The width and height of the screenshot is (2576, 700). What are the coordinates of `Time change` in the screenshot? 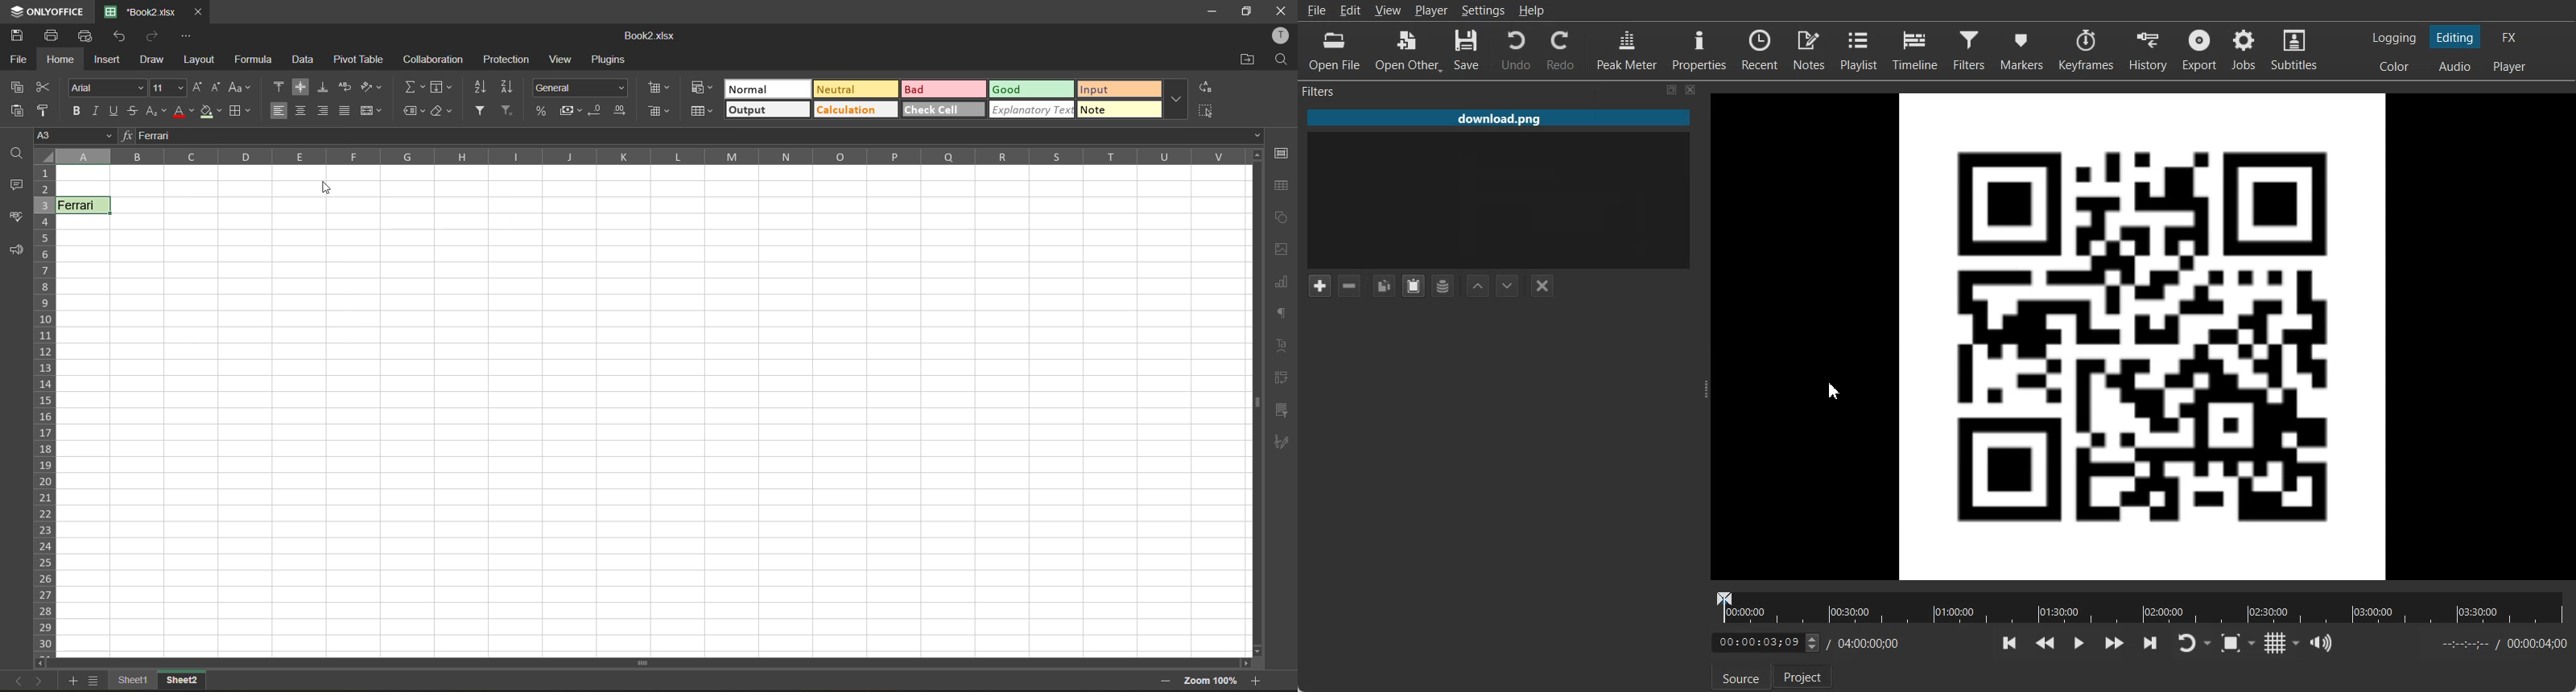 It's located at (1769, 641).